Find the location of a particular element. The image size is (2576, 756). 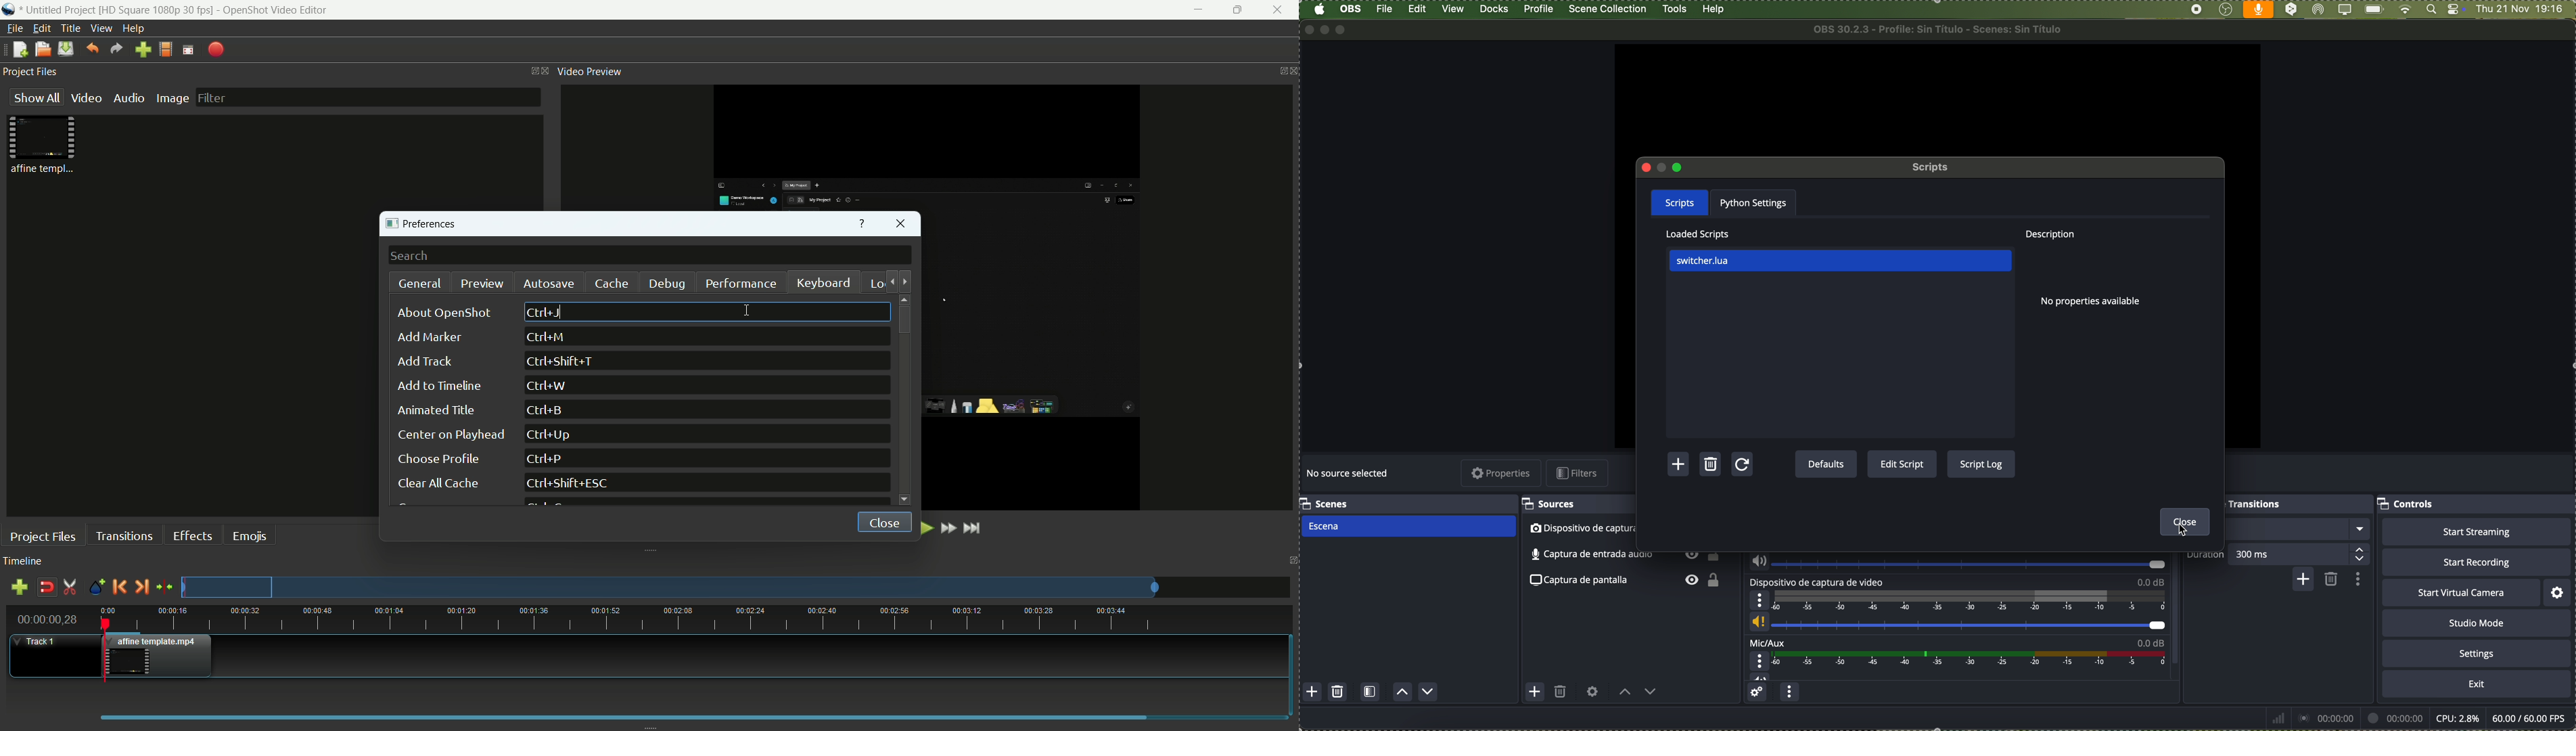

duration is located at coordinates (2206, 558).